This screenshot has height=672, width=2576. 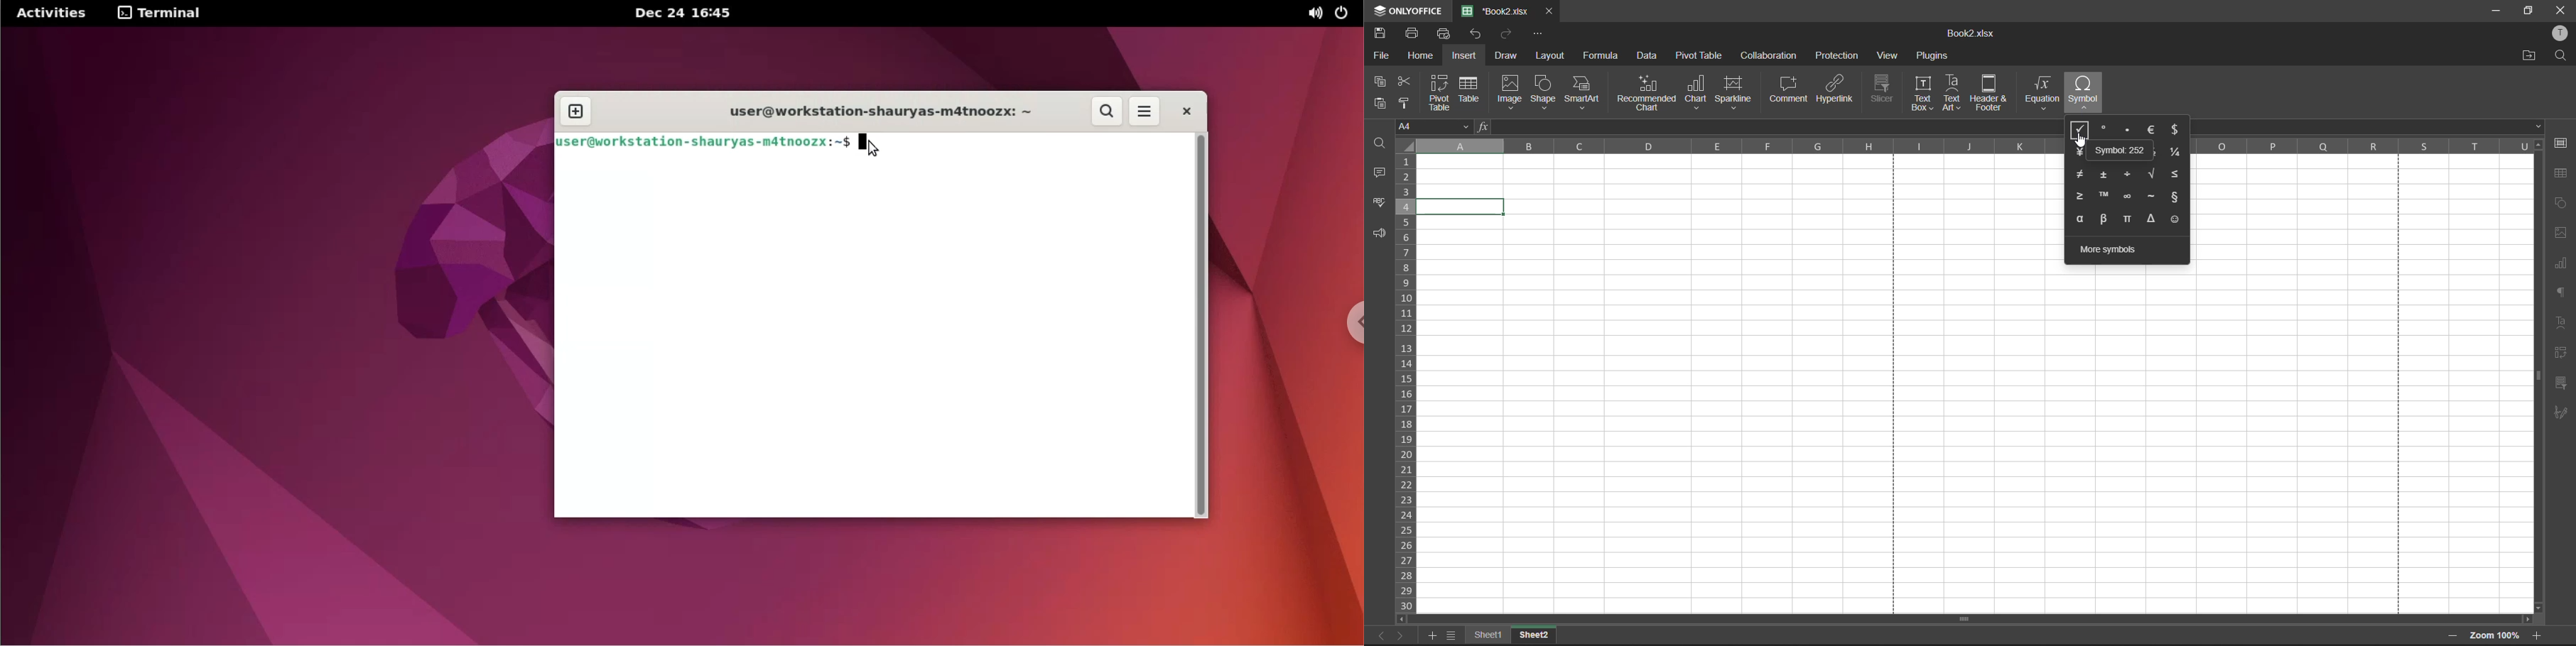 I want to click on symbol, so click(x=2084, y=92).